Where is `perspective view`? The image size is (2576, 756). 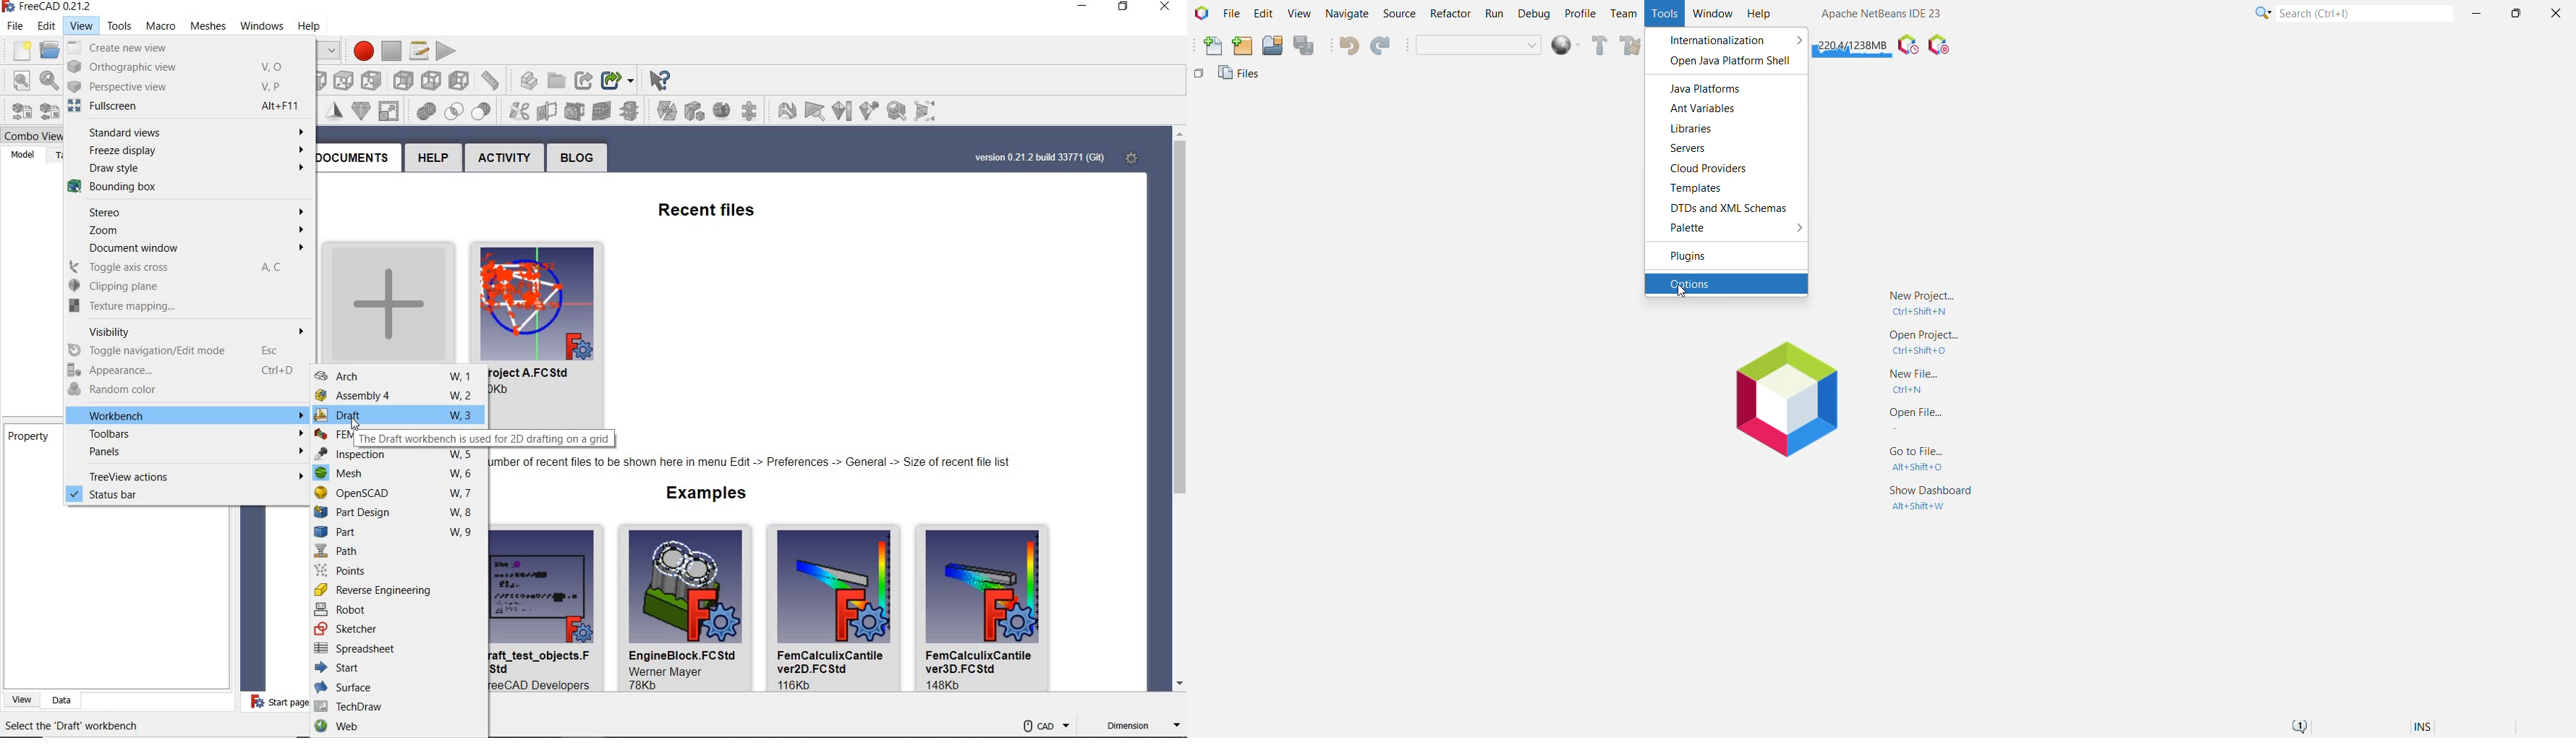
perspective view is located at coordinates (180, 86).